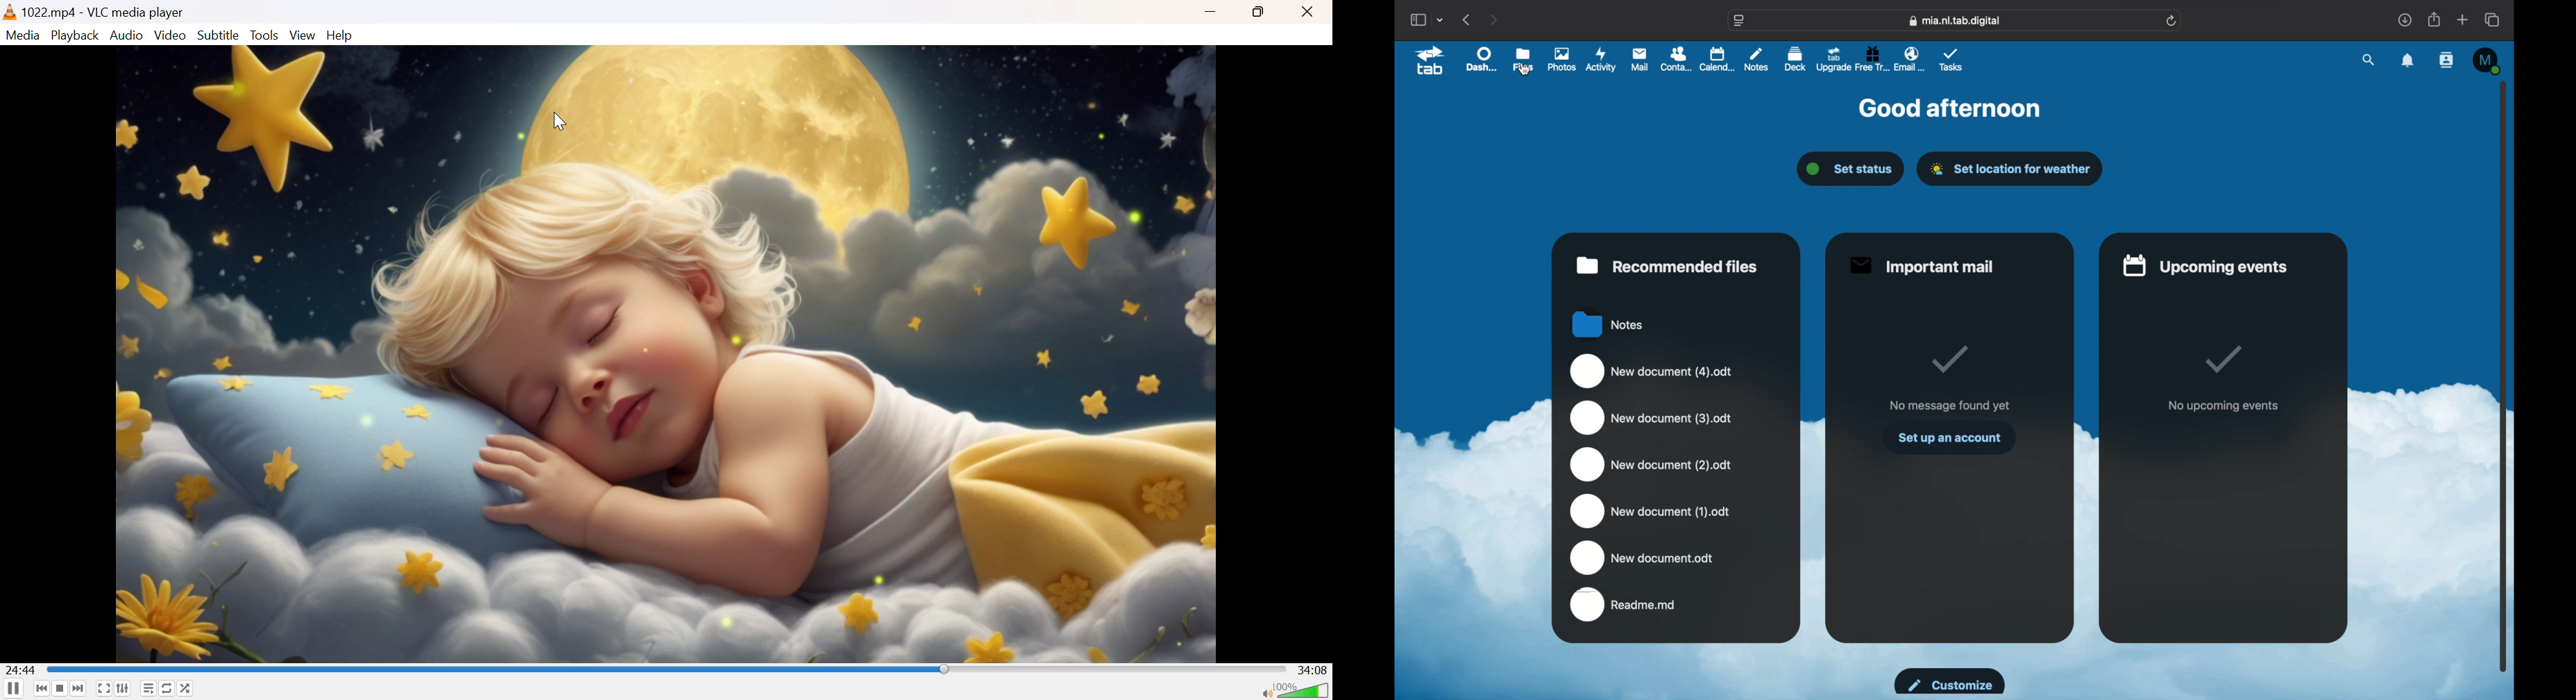 This screenshot has height=700, width=2576. What do you see at coordinates (2405, 19) in the screenshot?
I see `downloads` at bounding box center [2405, 19].